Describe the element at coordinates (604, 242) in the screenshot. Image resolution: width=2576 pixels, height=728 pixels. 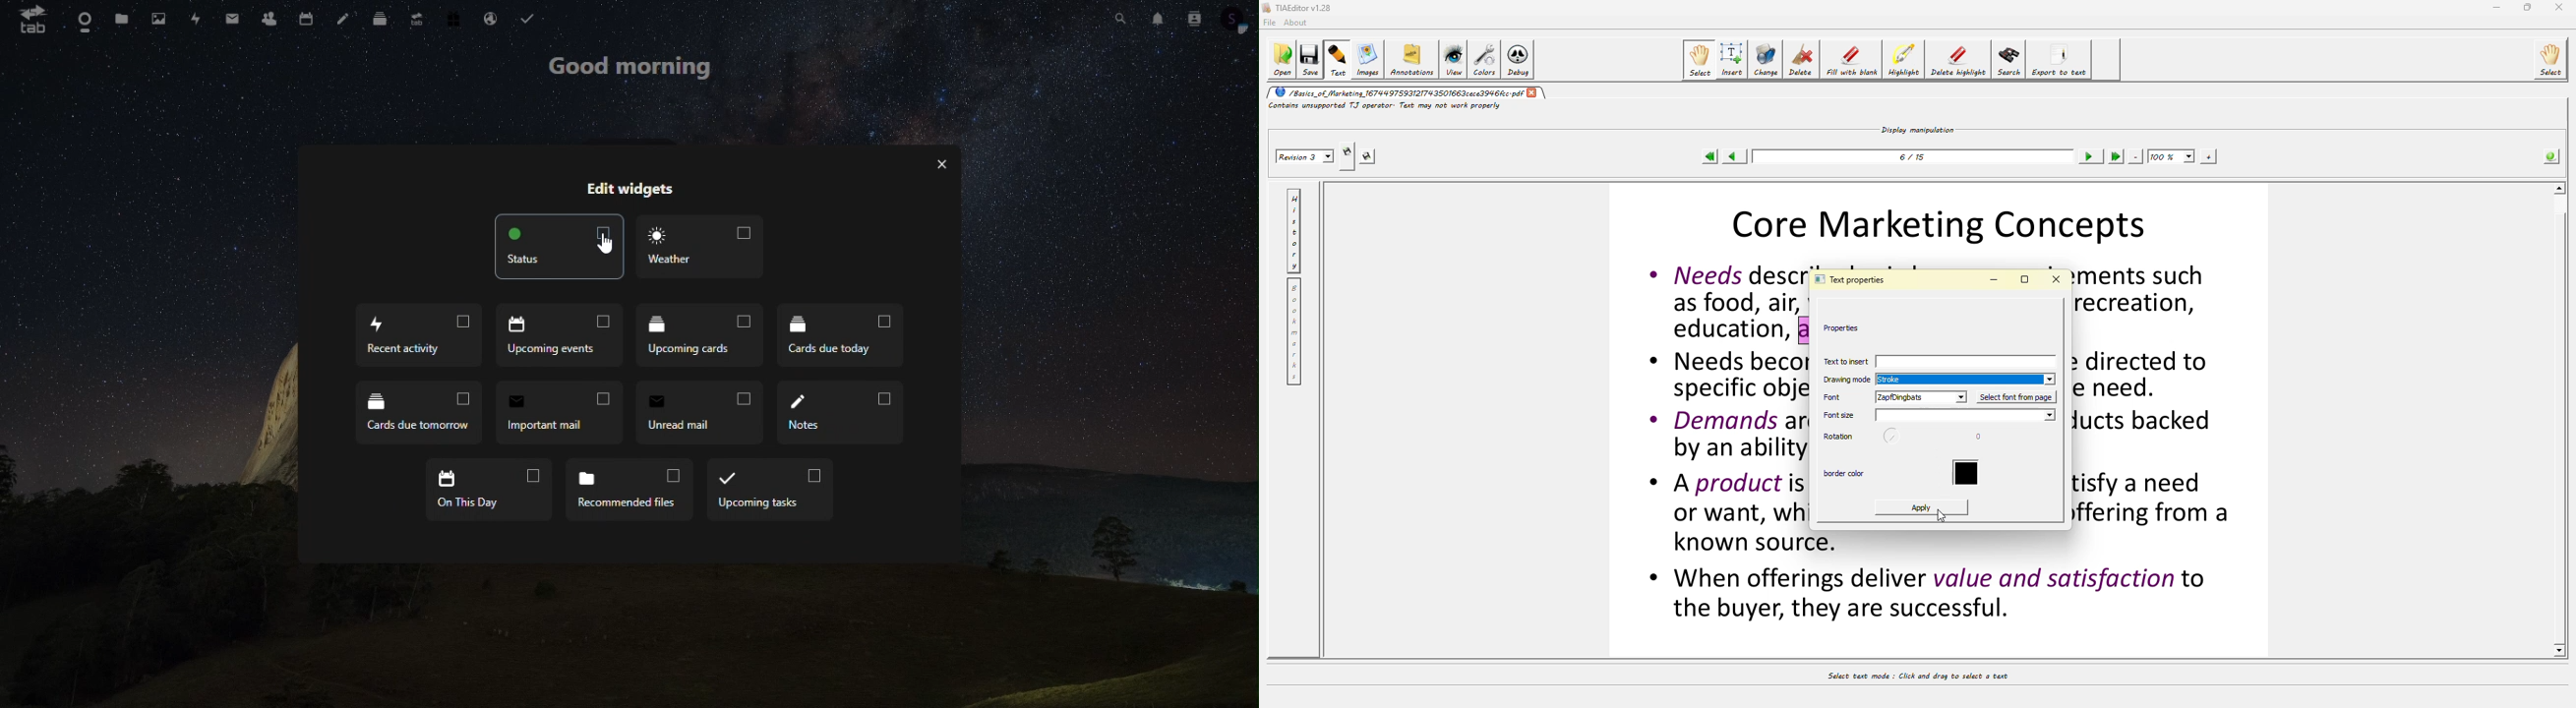
I see `cursor` at that location.